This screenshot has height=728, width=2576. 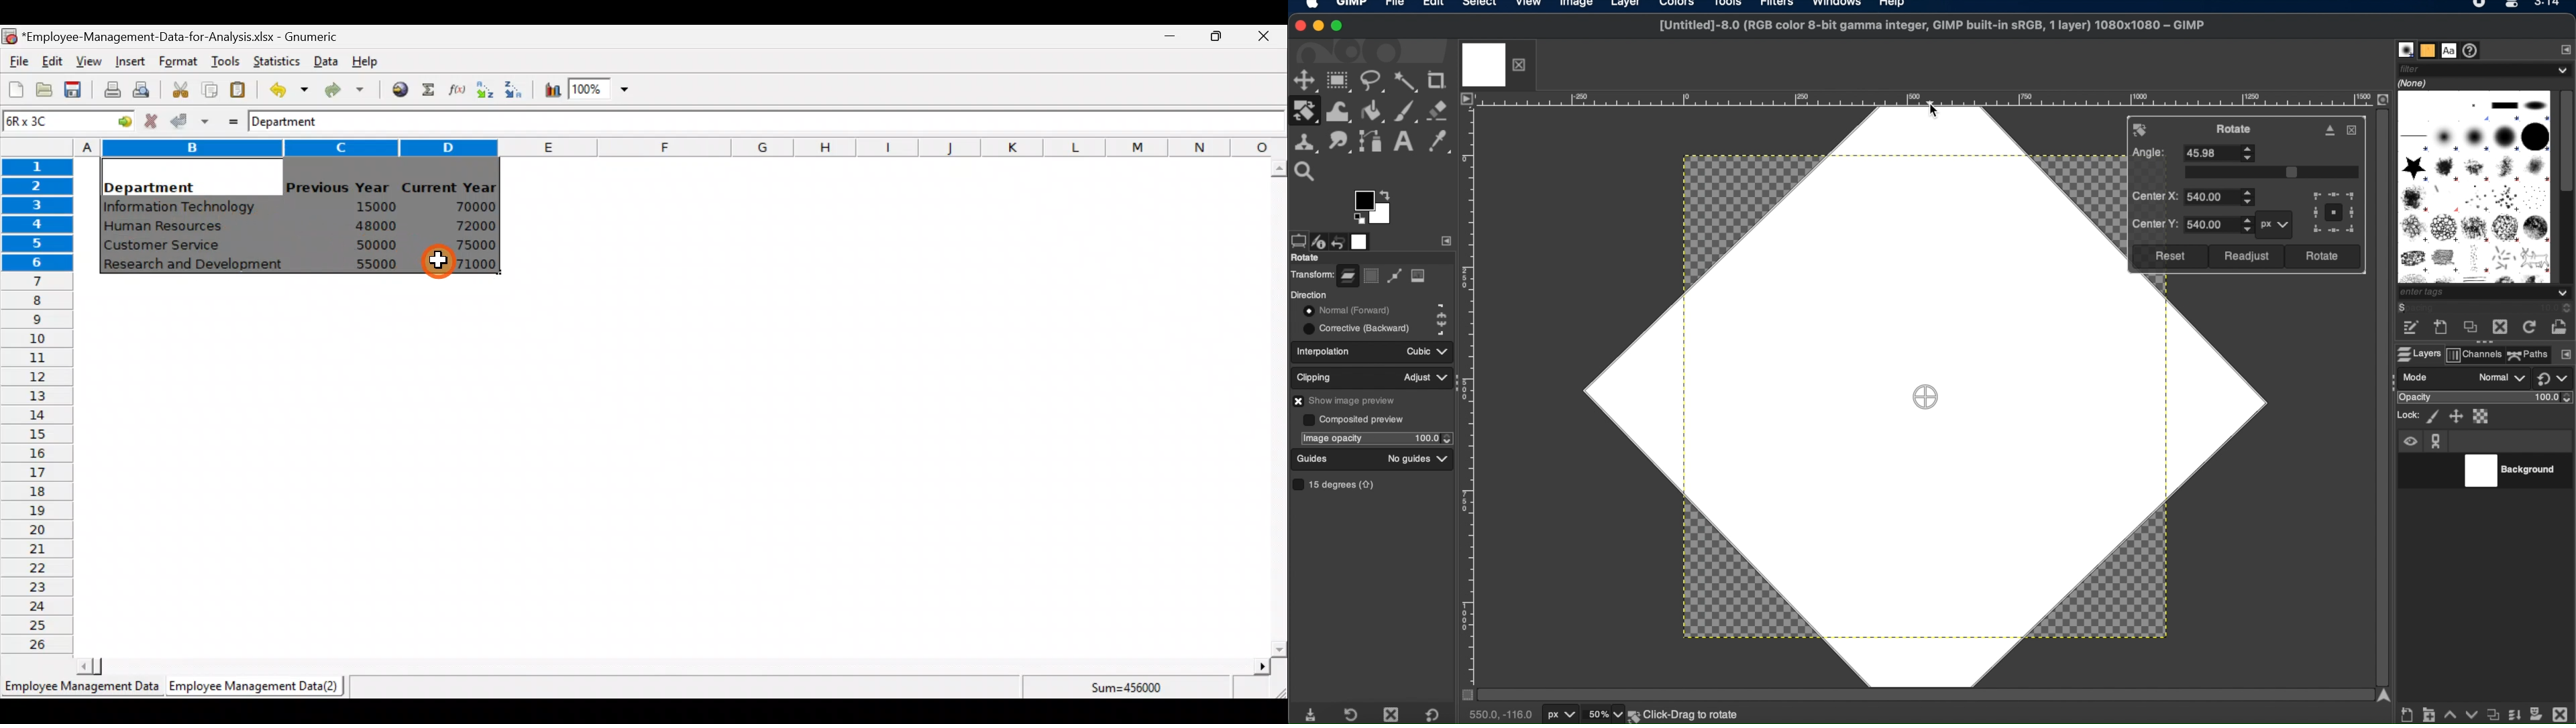 I want to click on edit this brush, so click(x=2410, y=328).